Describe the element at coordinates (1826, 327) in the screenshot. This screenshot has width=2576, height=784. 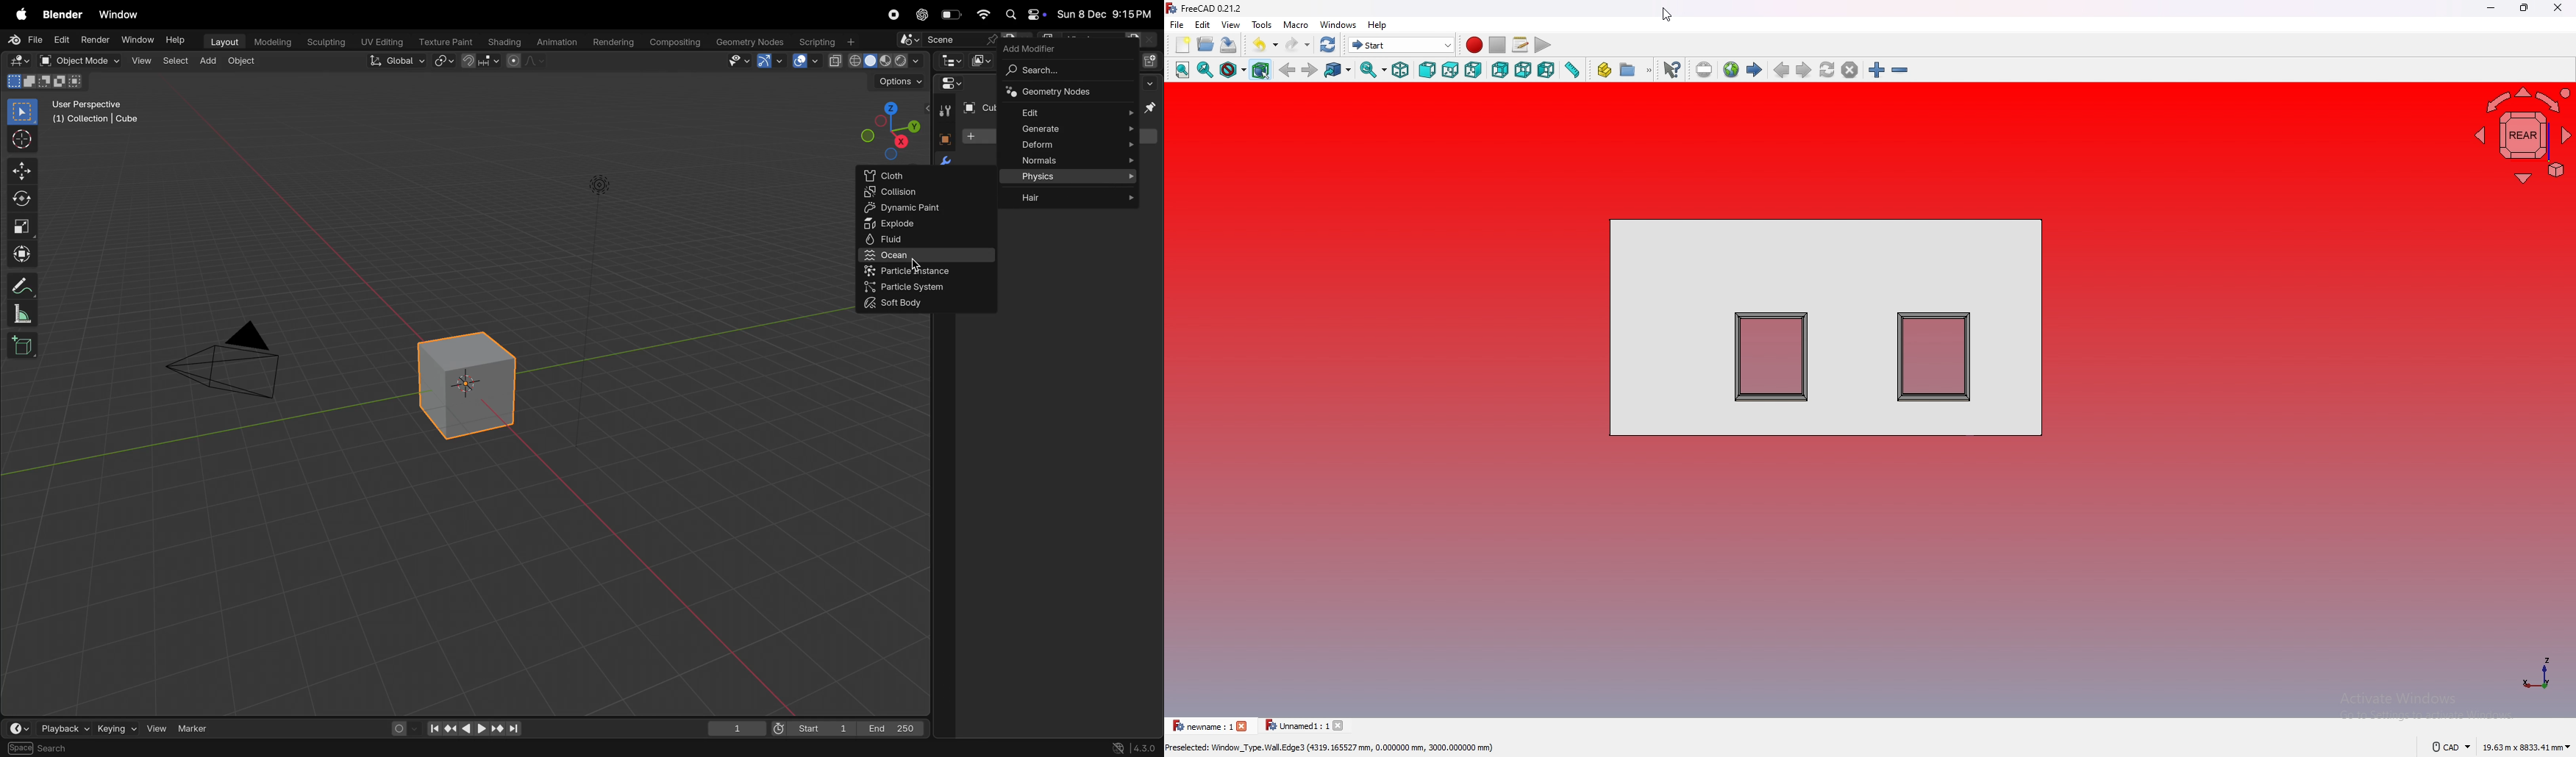
I see `shapes` at that location.